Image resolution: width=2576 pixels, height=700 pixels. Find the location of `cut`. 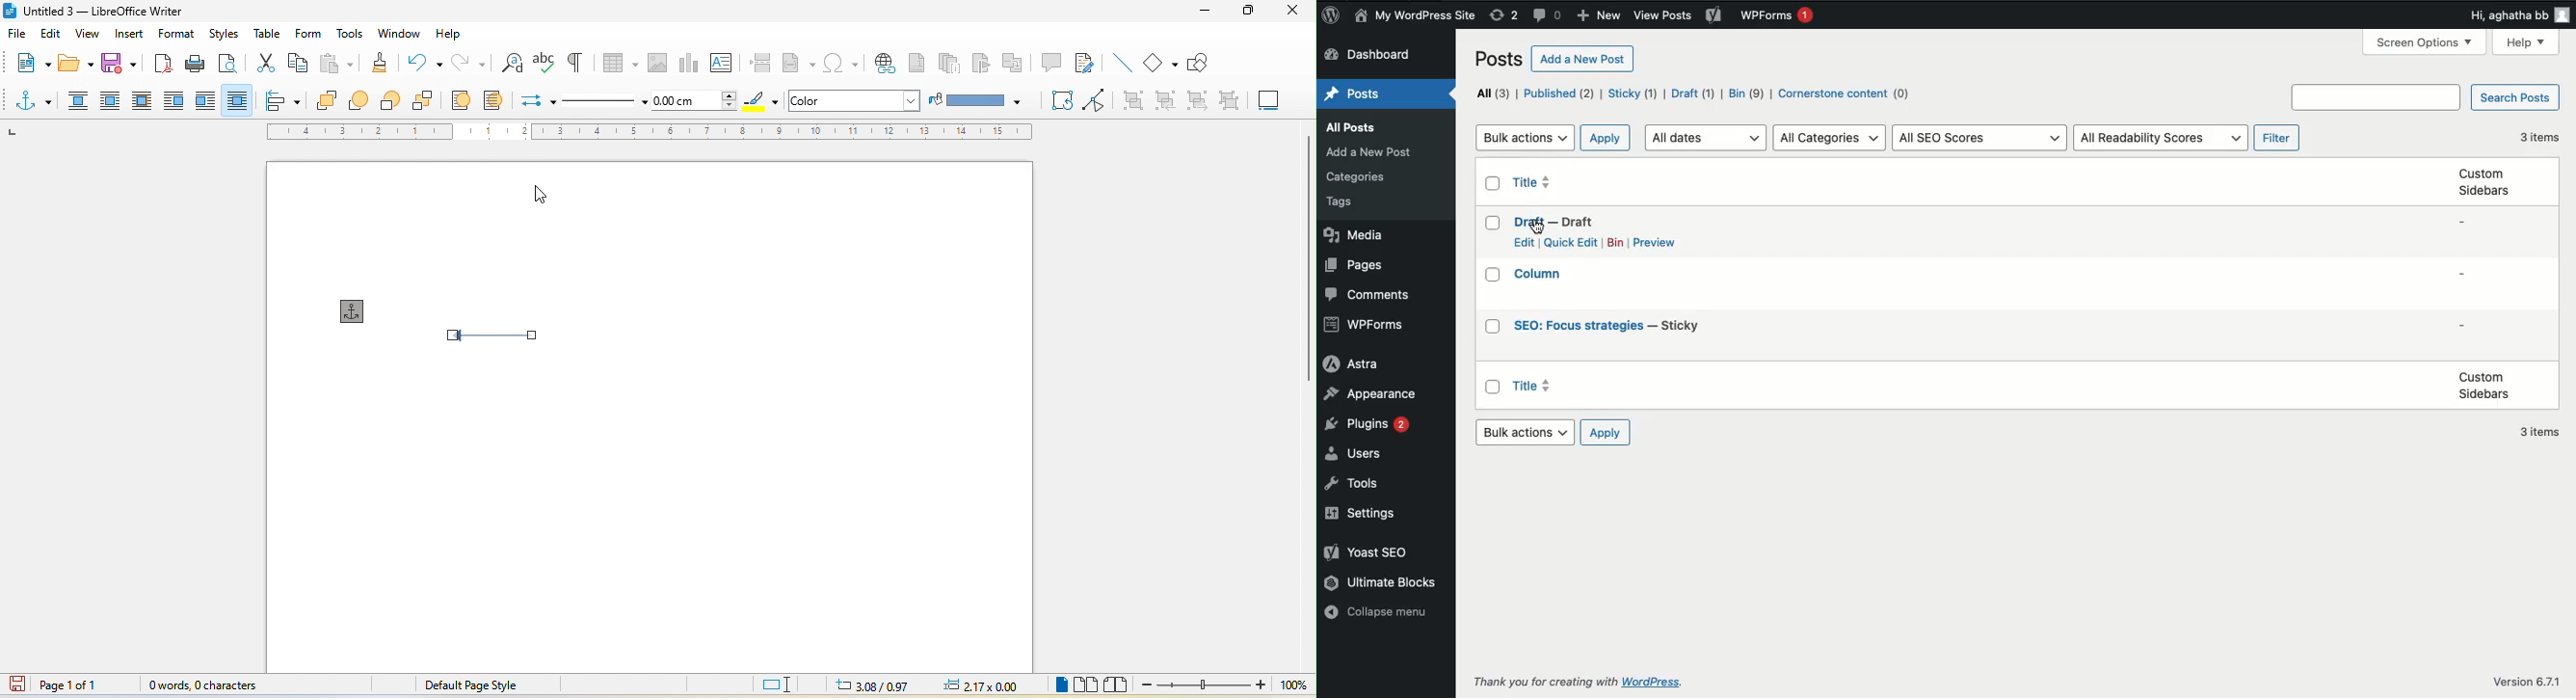

cut is located at coordinates (261, 61).